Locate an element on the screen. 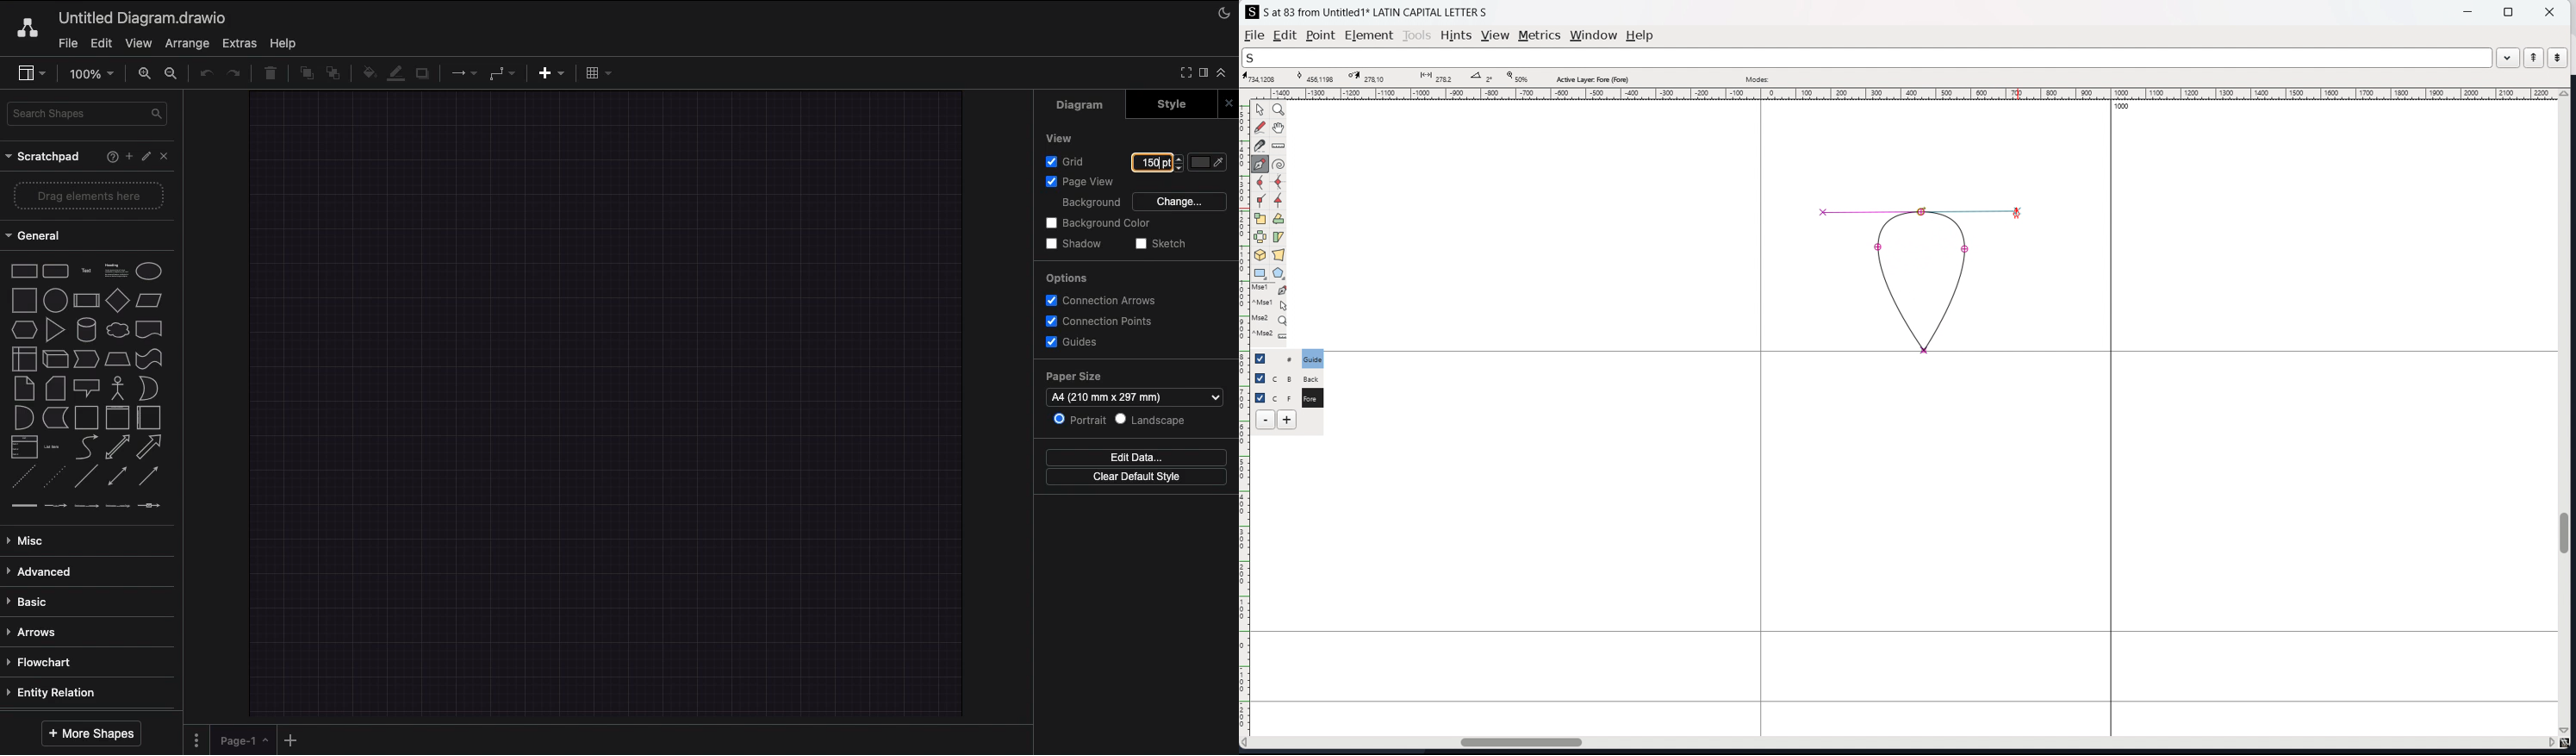  File is located at coordinates (69, 43).